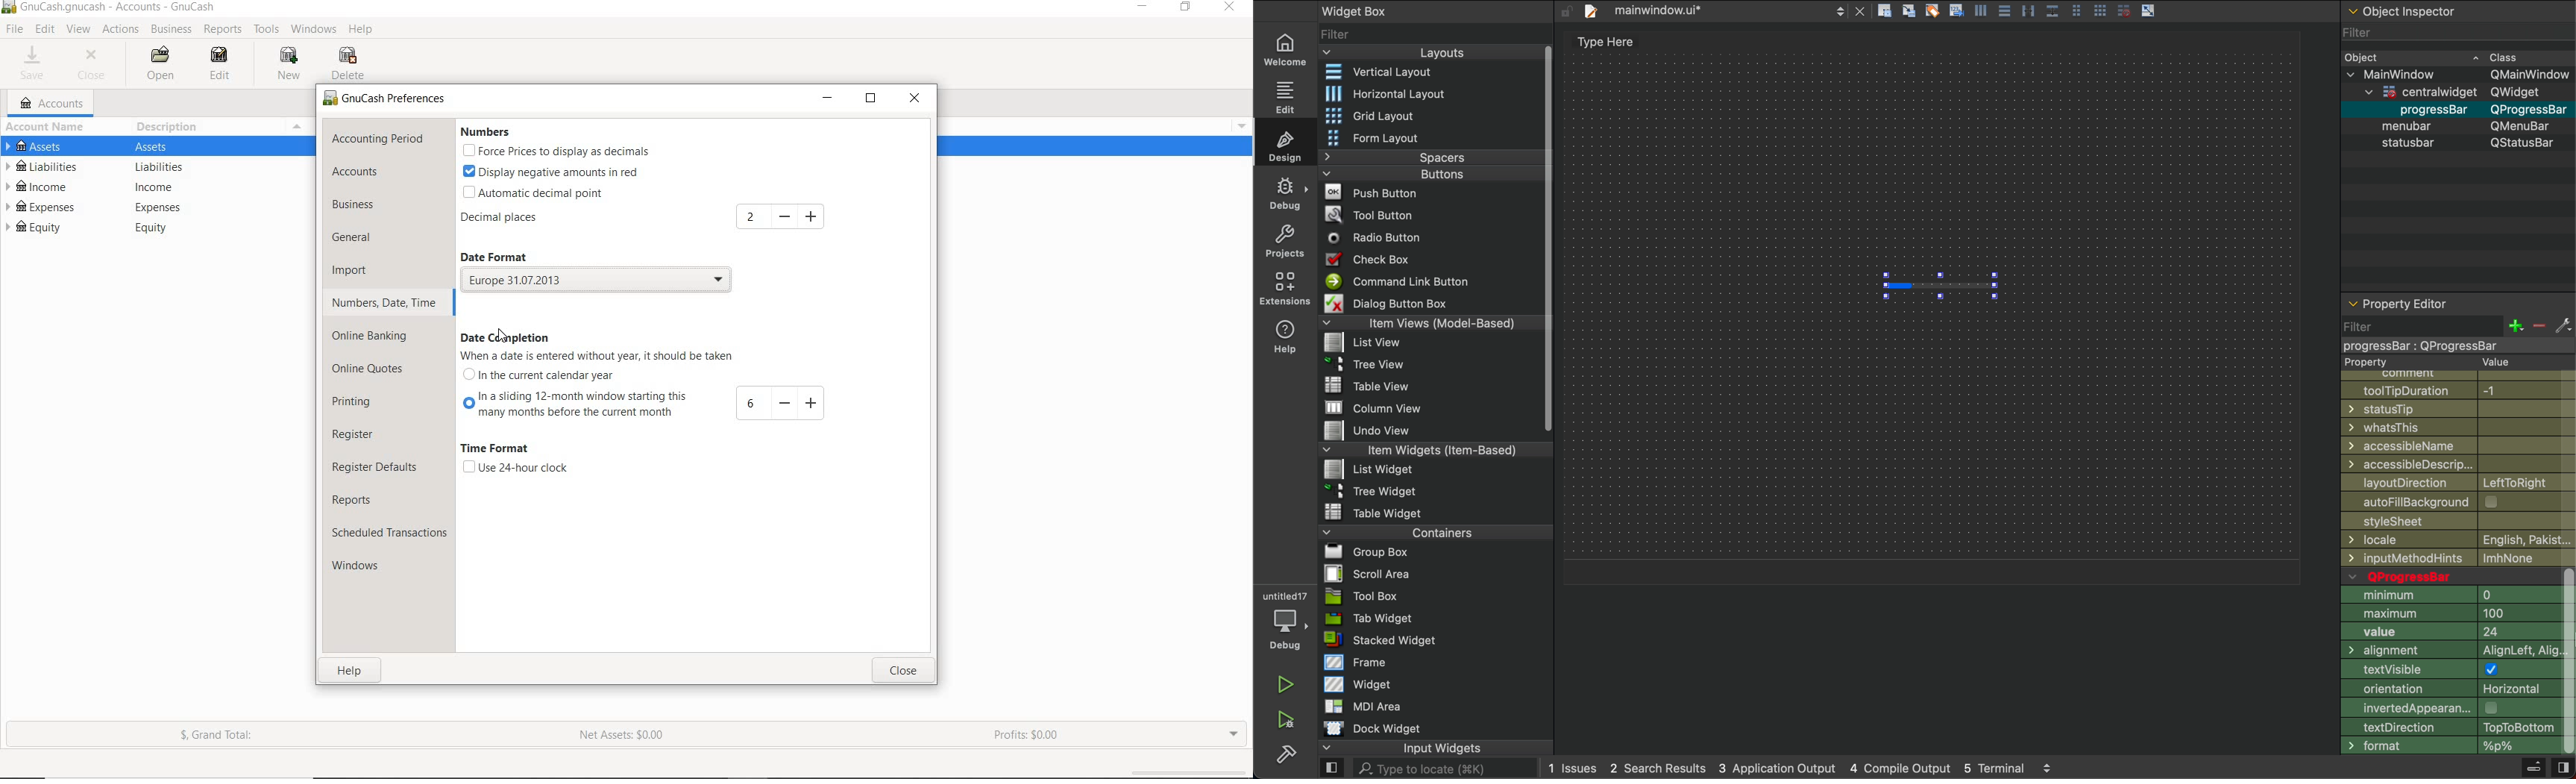 The height and width of the screenshot is (784, 2576). What do you see at coordinates (368, 500) in the screenshot?
I see `reports` at bounding box center [368, 500].